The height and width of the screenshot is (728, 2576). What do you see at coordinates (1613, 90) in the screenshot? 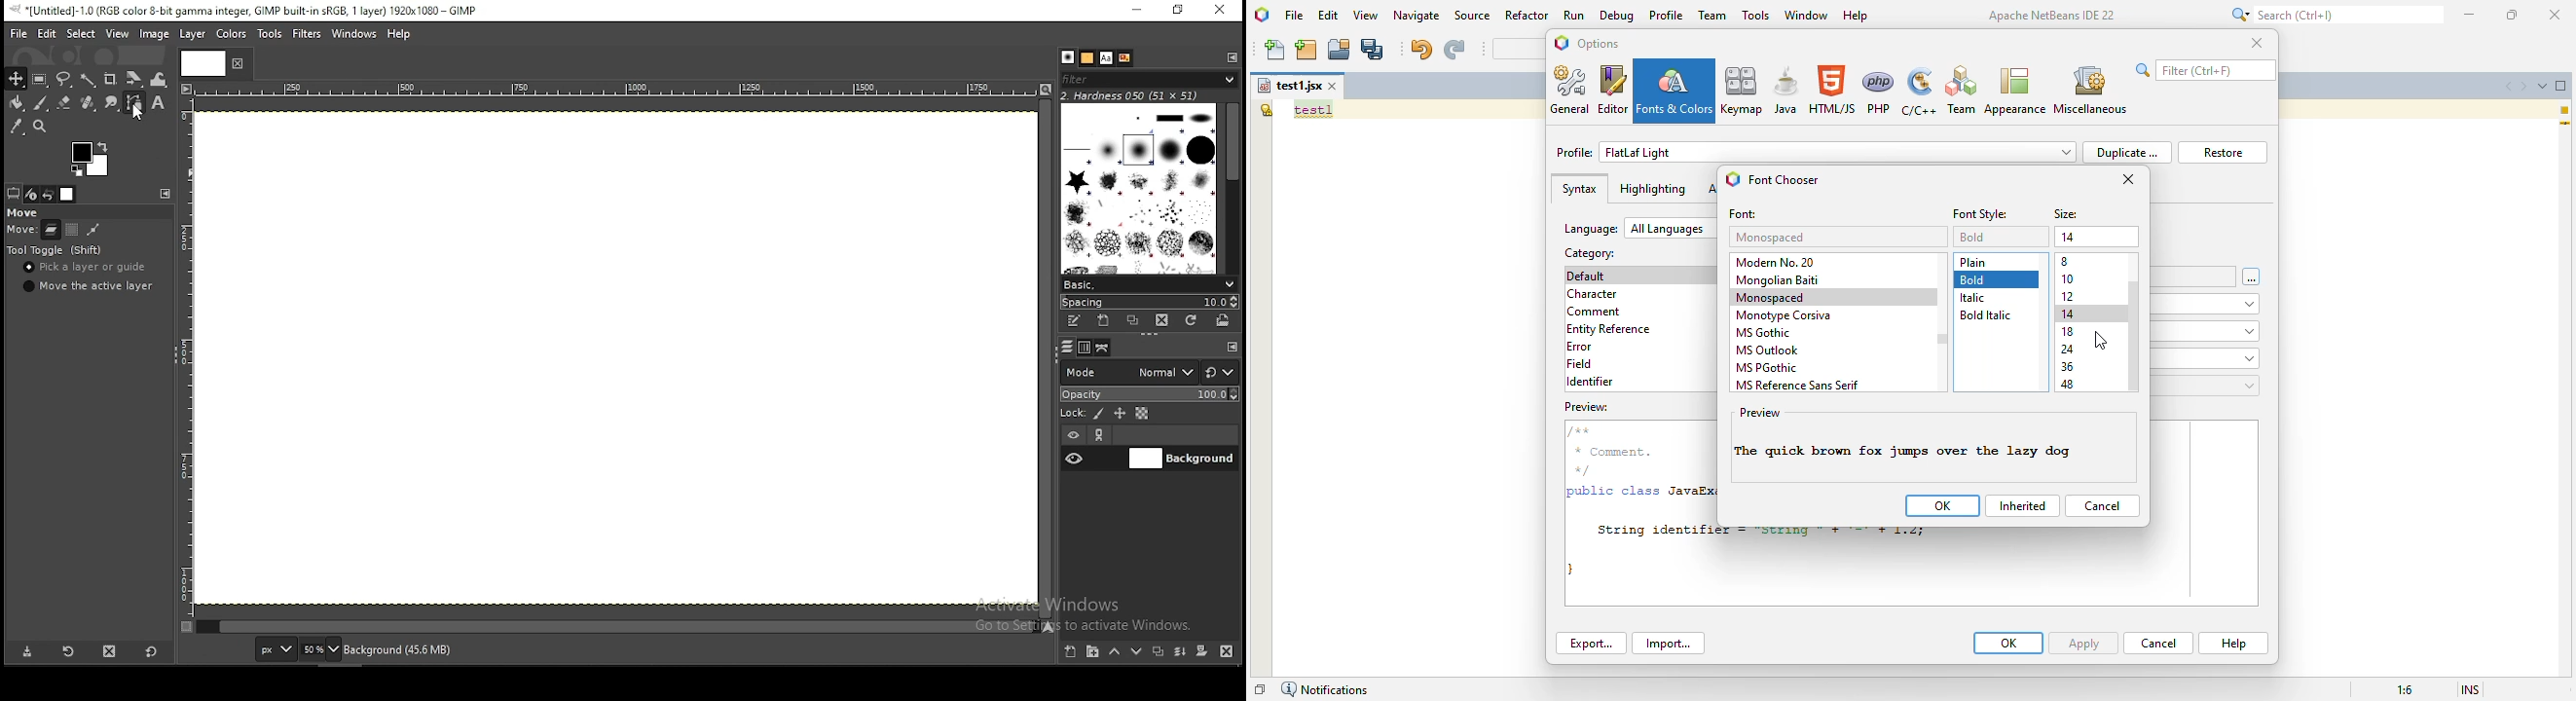
I see `editor` at bounding box center [1613, 90].